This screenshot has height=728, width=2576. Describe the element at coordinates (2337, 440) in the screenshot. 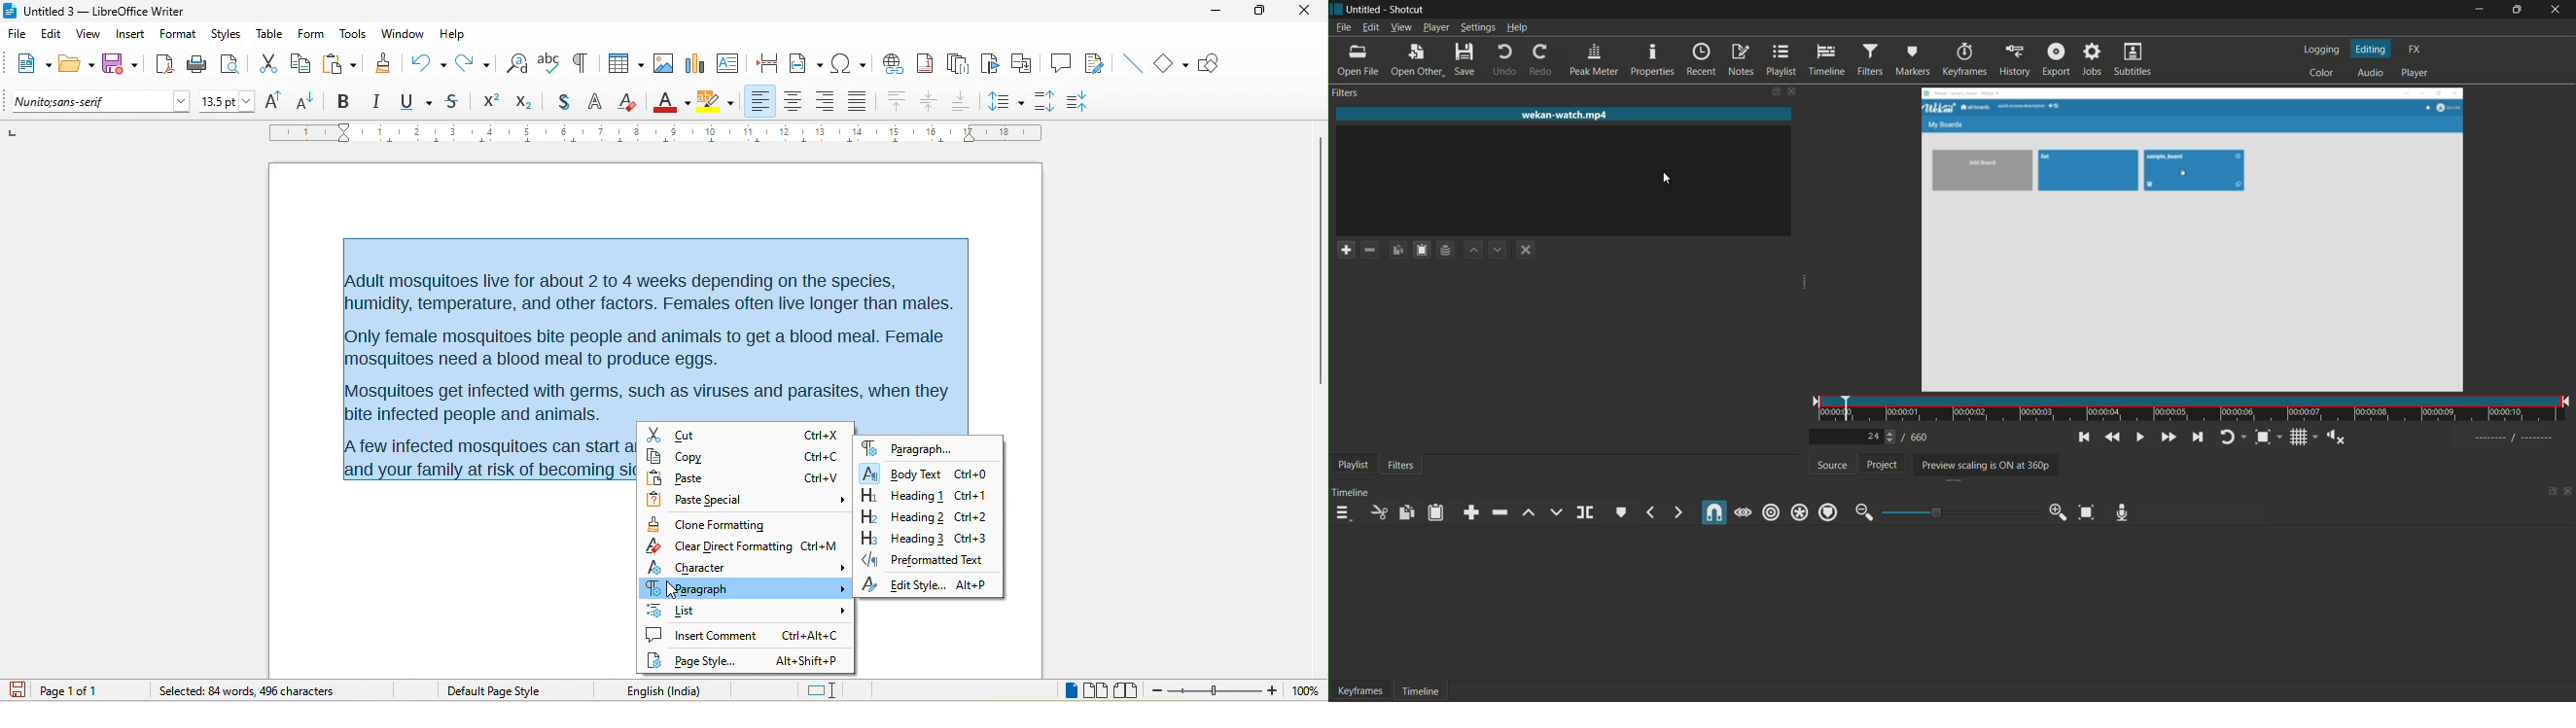

I see `` at that location.